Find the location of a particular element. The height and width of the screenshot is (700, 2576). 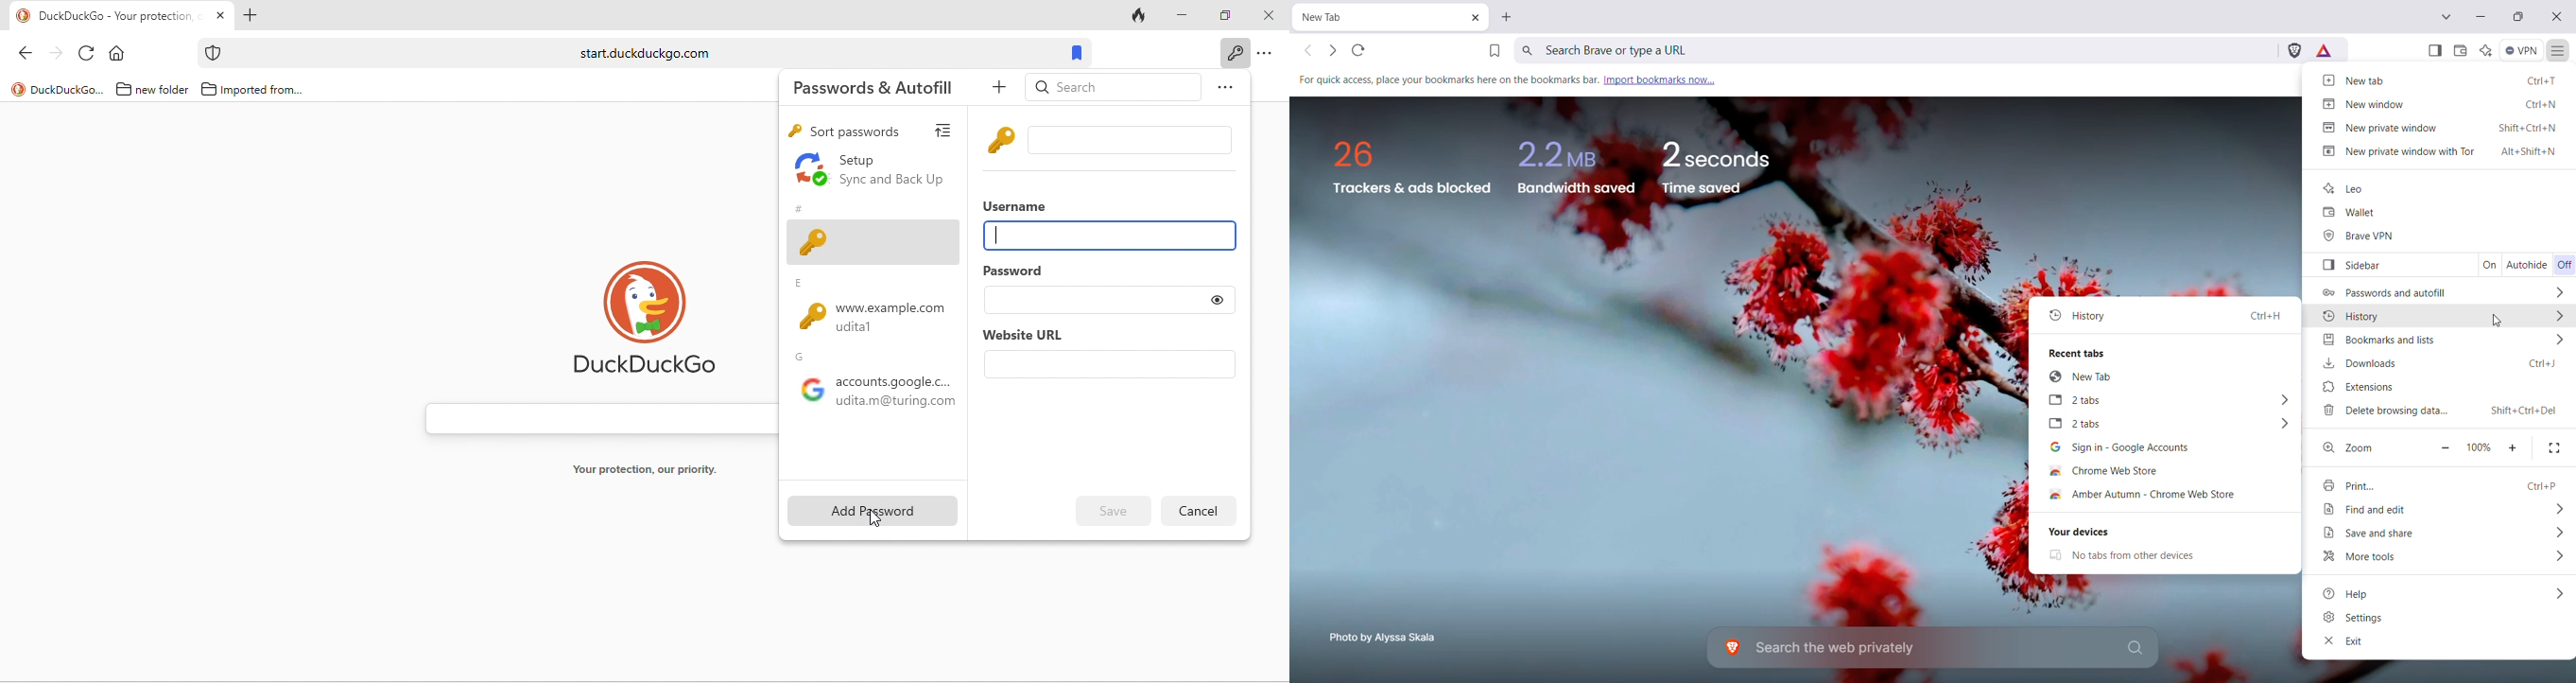

sort passwords is located at coordinates (856, 131).